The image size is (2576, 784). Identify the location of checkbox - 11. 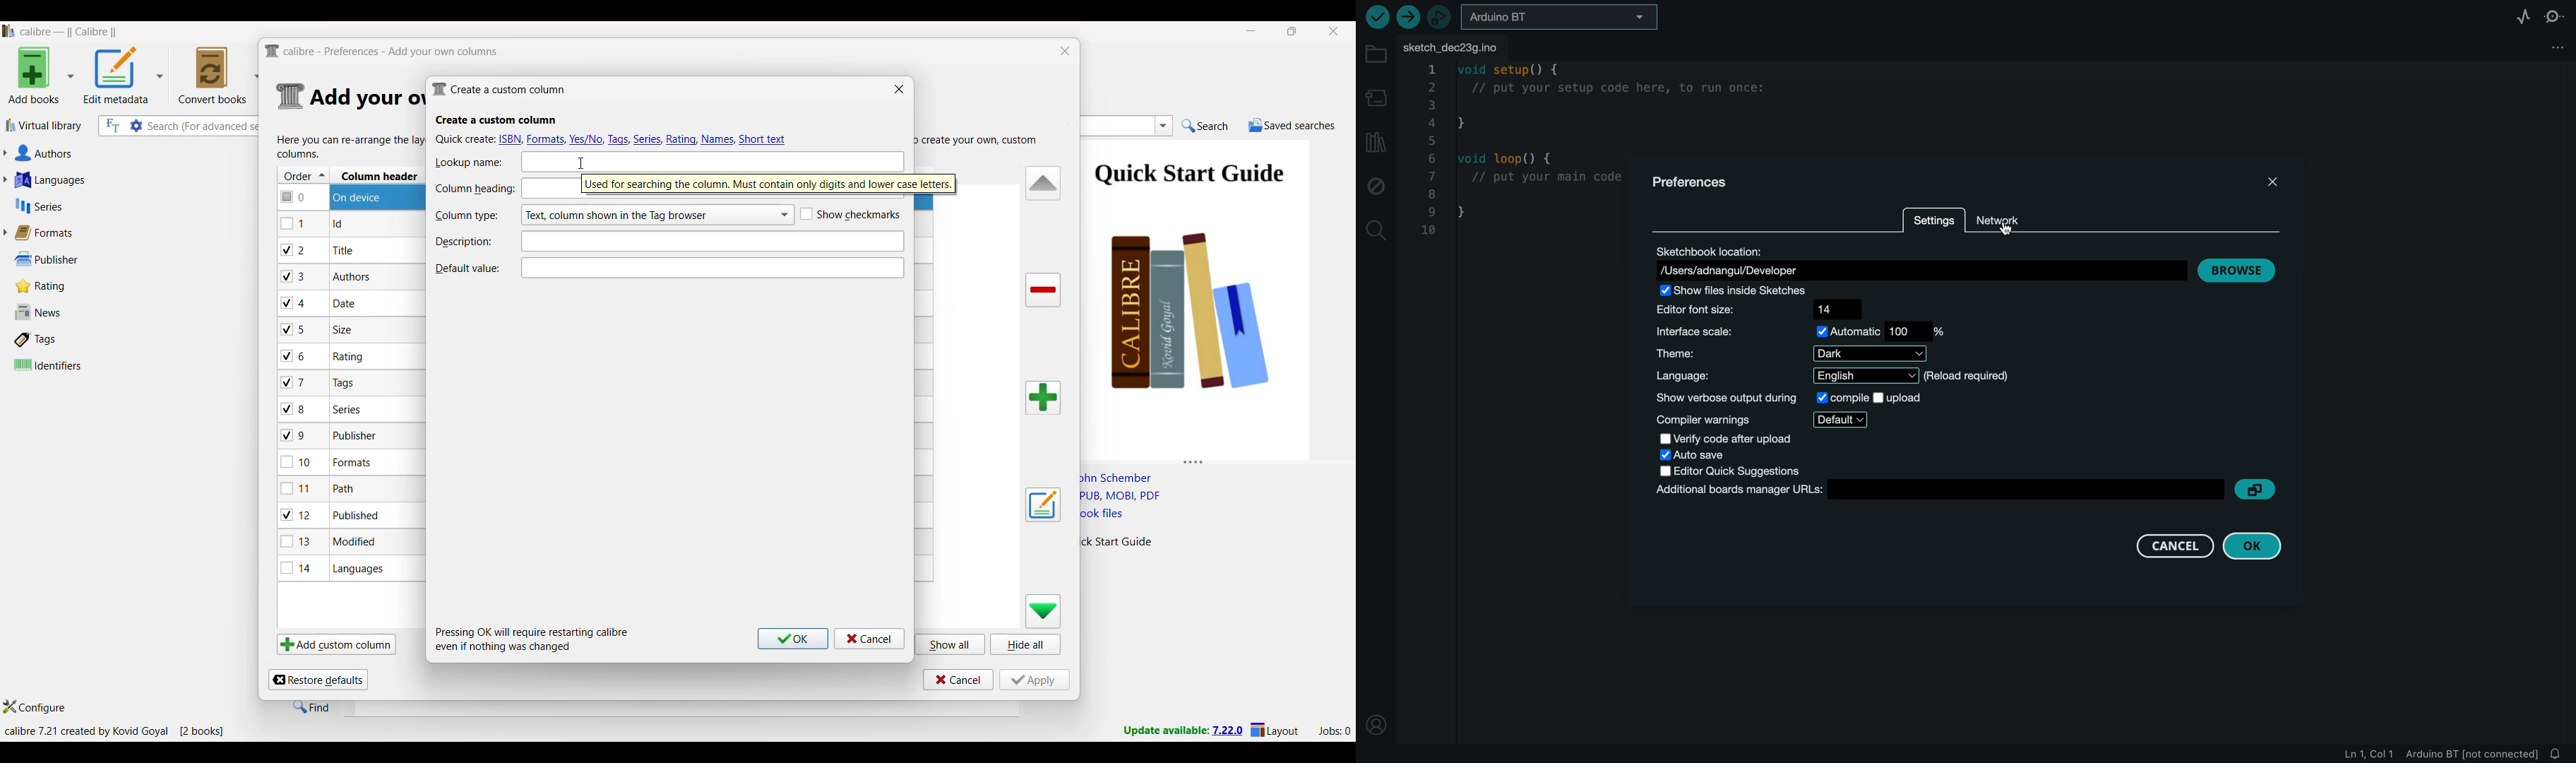
(298, 488).